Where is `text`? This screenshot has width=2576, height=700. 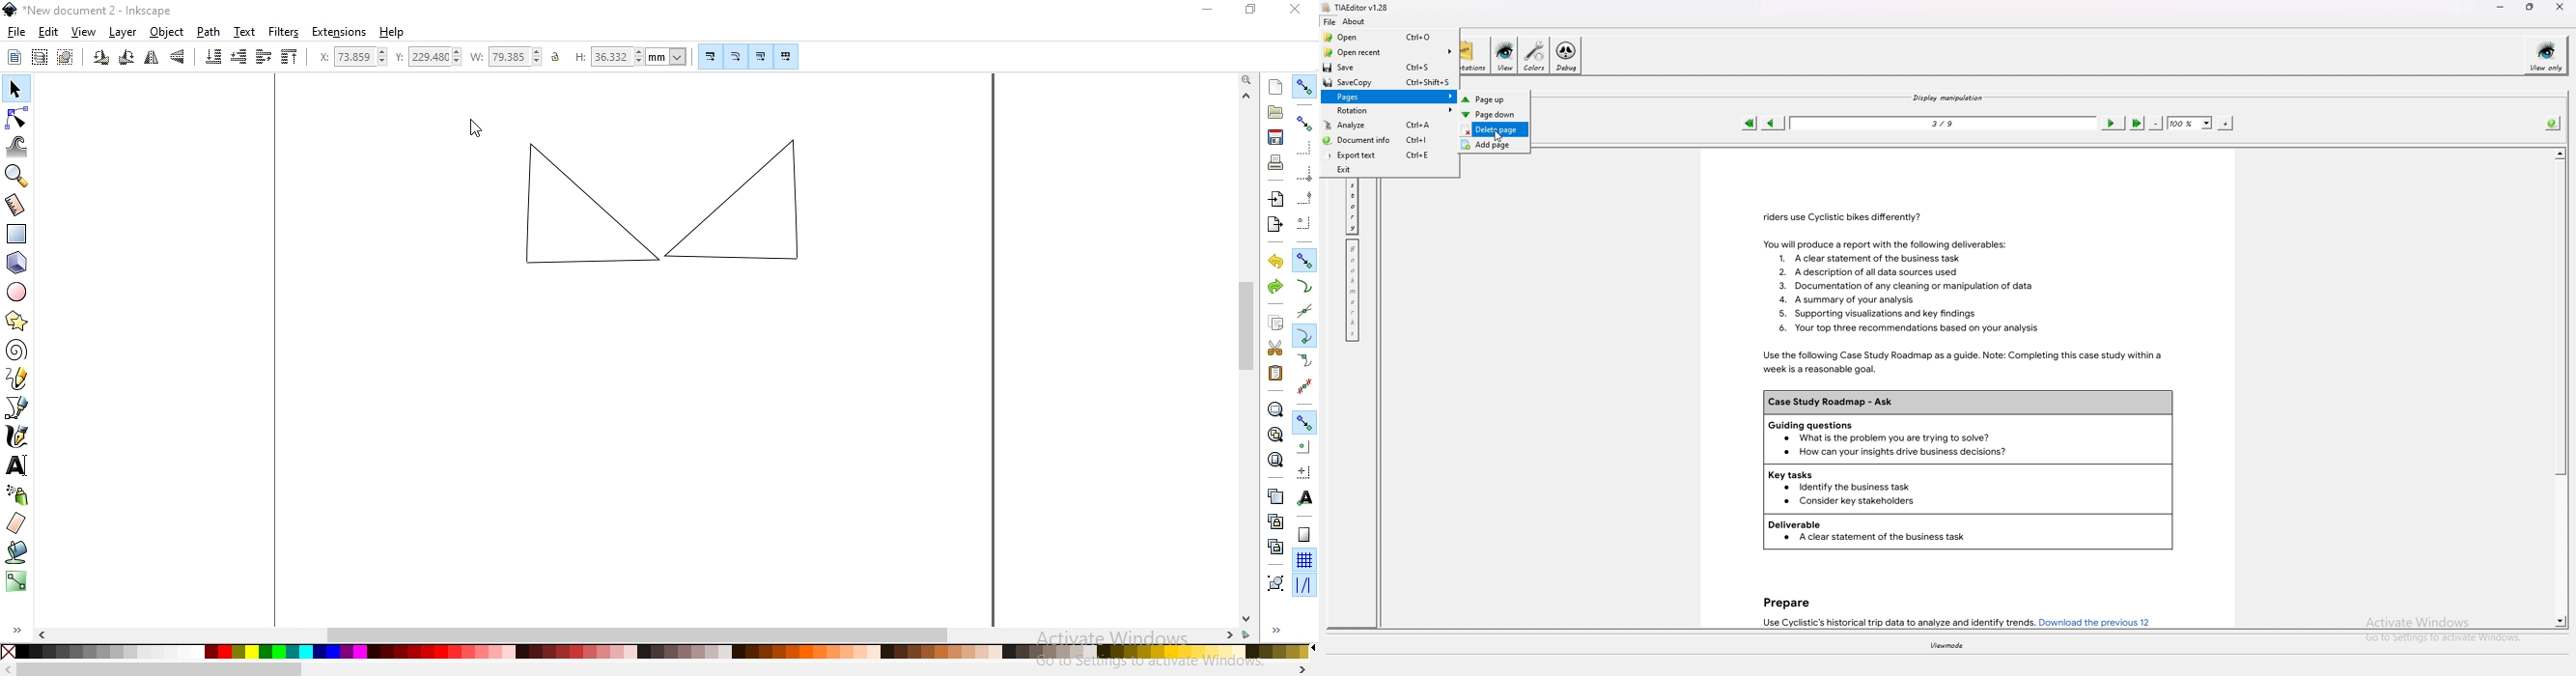 text is located at coordinates (245, 32).